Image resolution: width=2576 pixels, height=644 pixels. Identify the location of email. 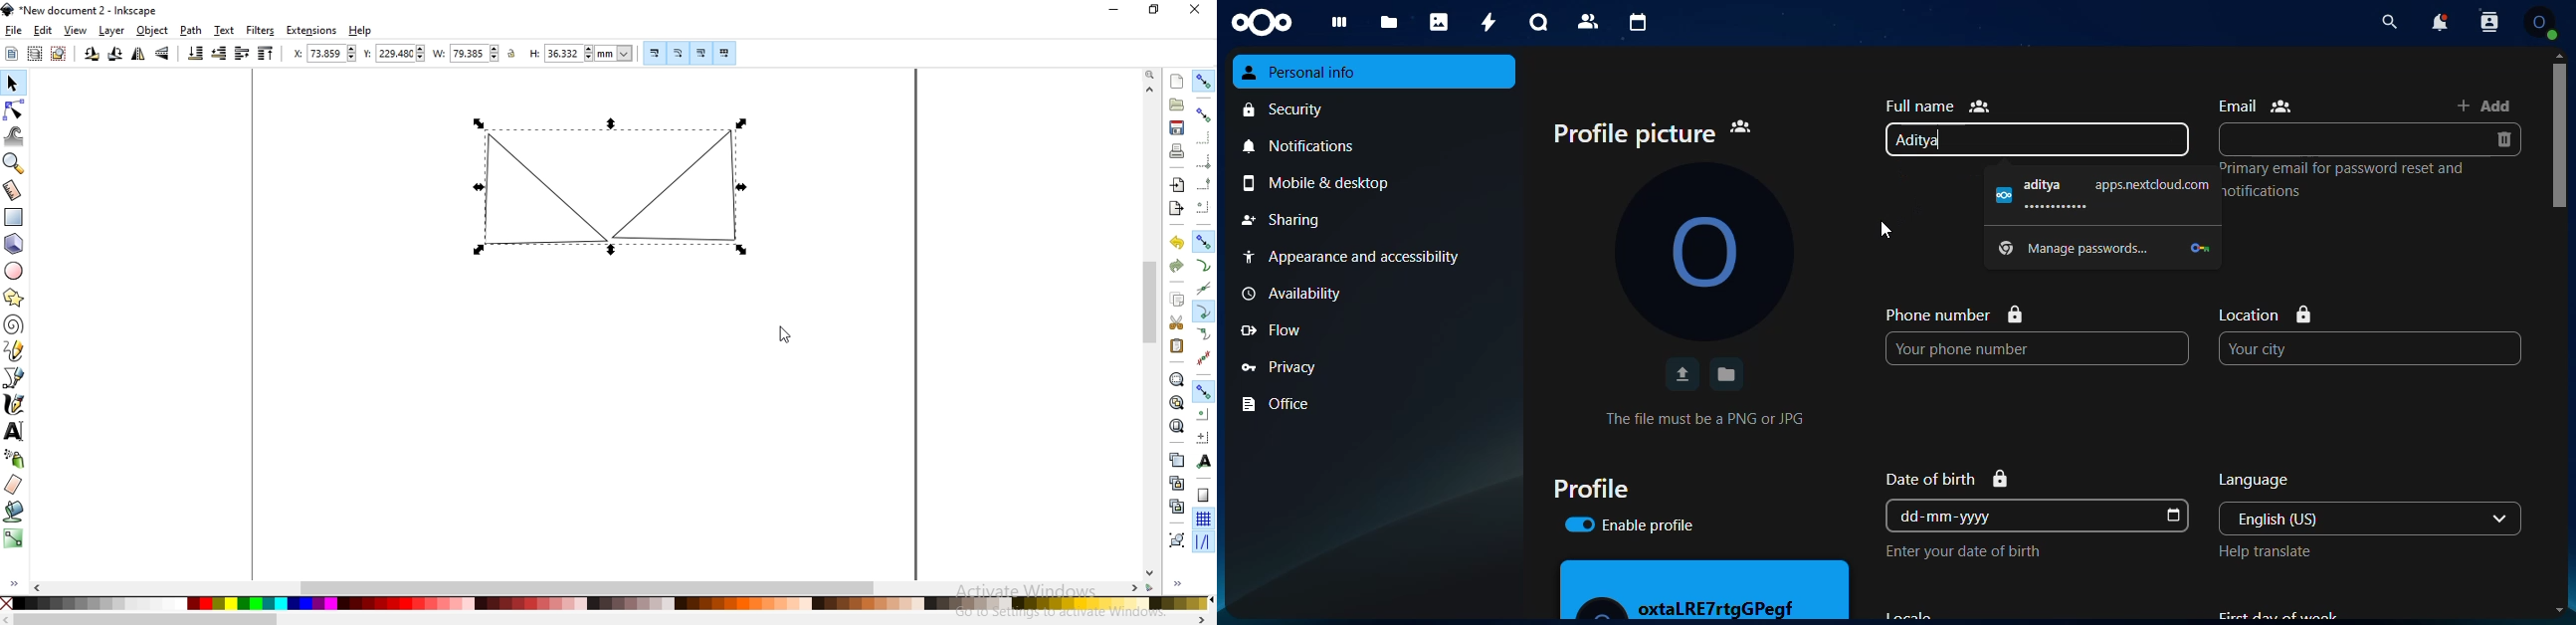
(2256, 105).